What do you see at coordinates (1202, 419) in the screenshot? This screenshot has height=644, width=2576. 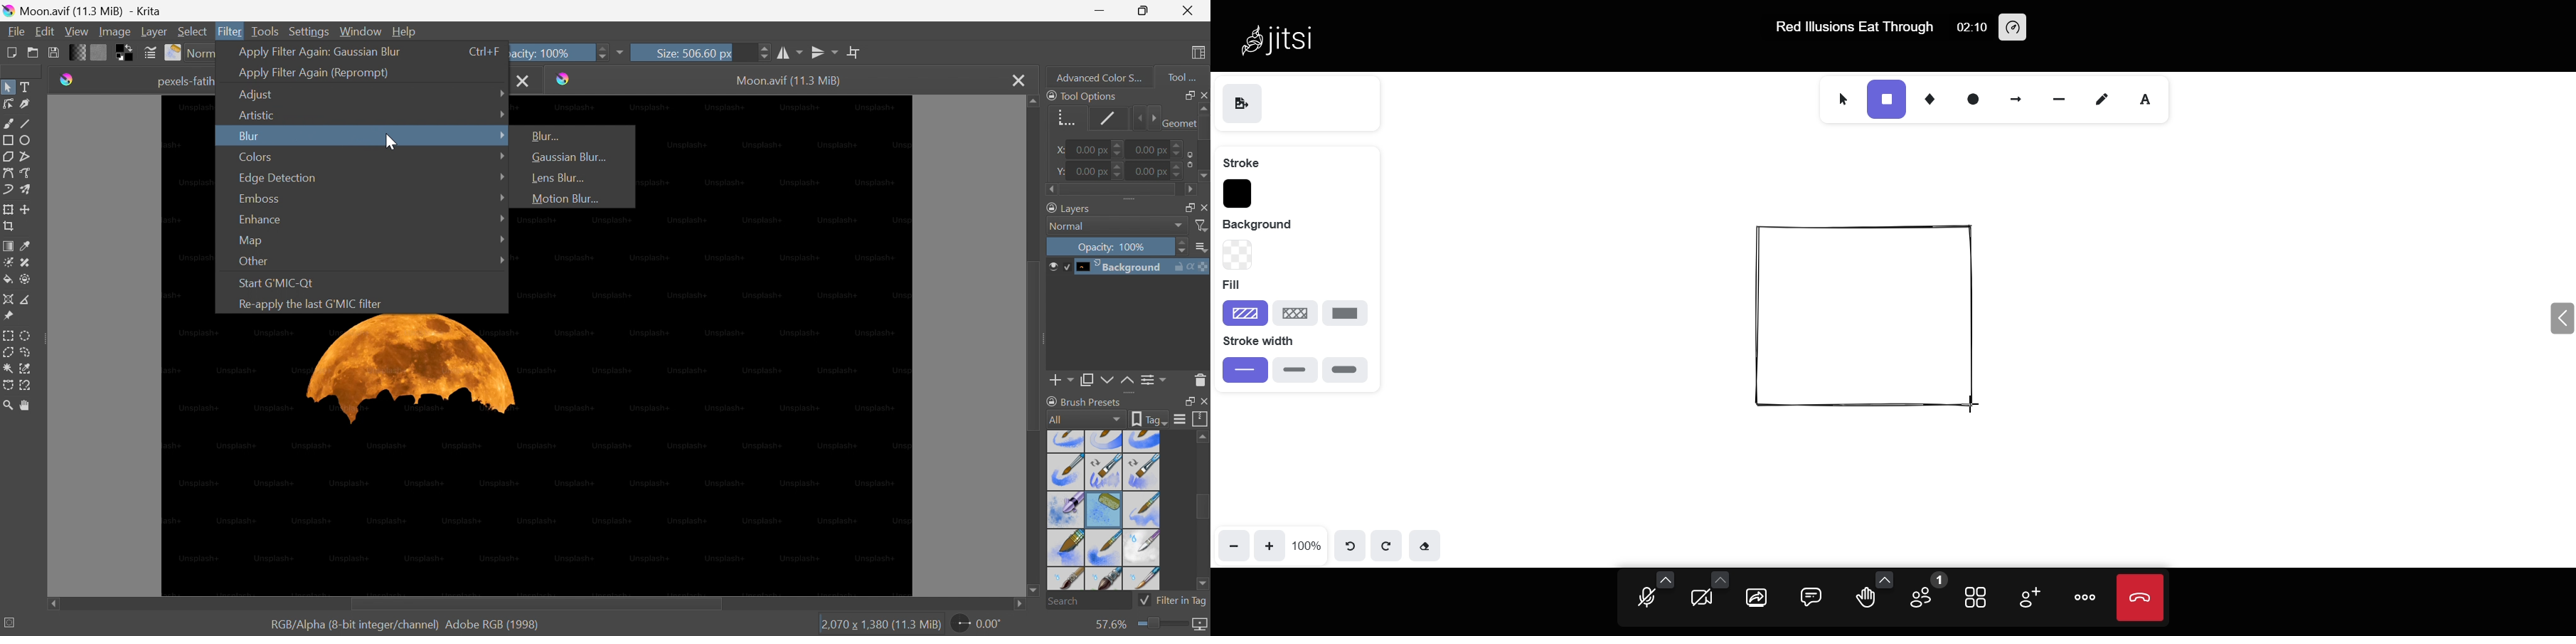 I see `Storage resources` at bounding box center [1202, 419].